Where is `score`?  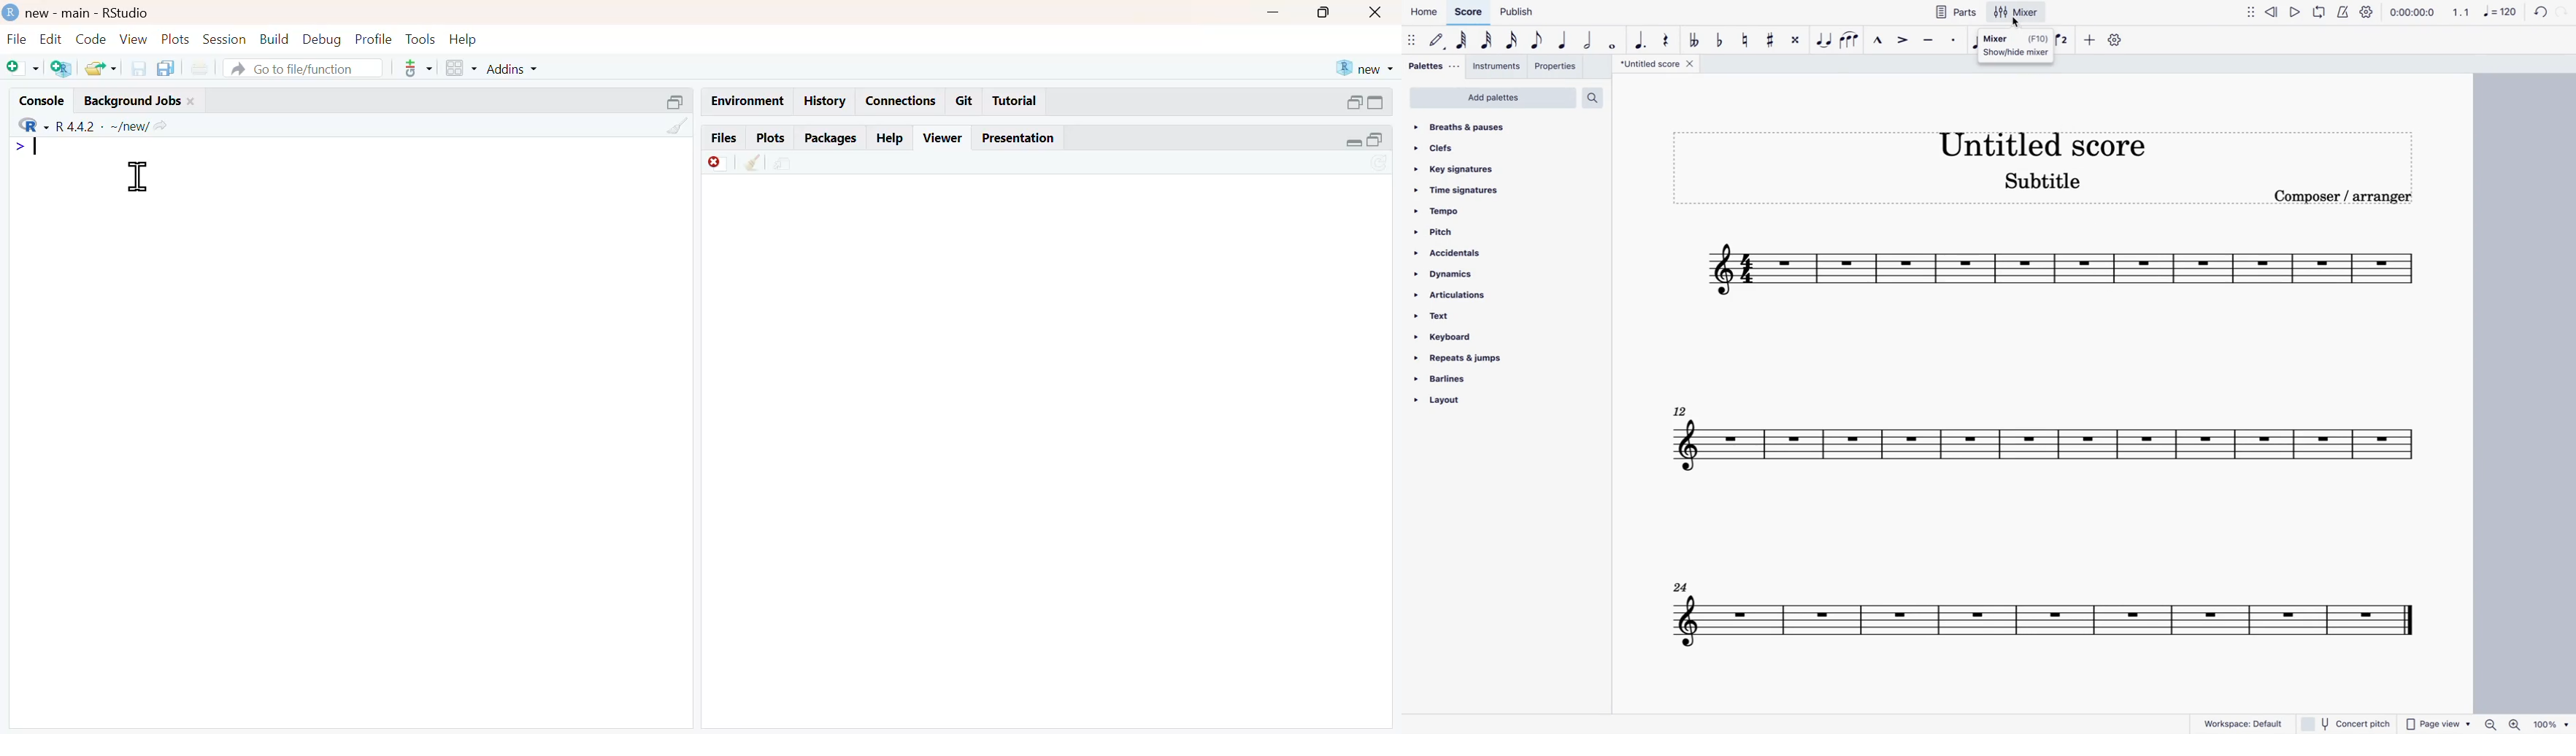
score is located at coordinates (1468, 13).